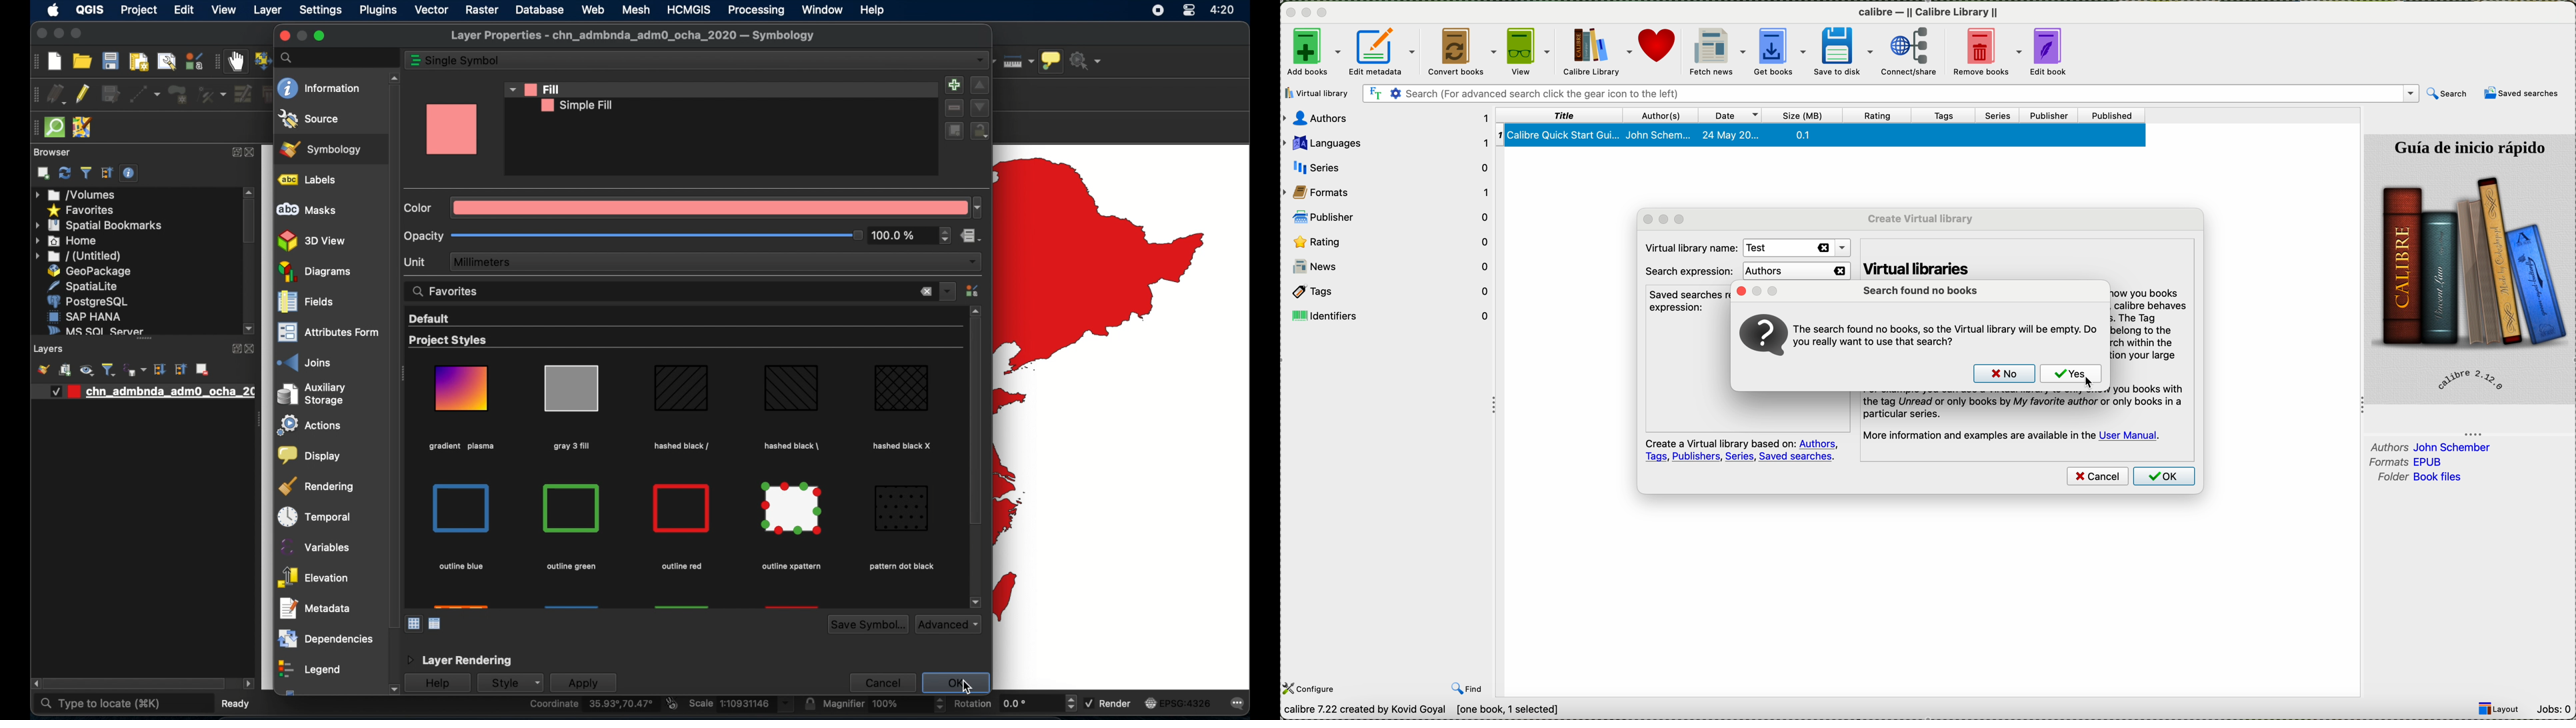 This screenshot has width=2576, height=728. What do you see at coordinates (77, 195) in the screenshot?
I see `volumes menu` at bounding box center [77, 195].